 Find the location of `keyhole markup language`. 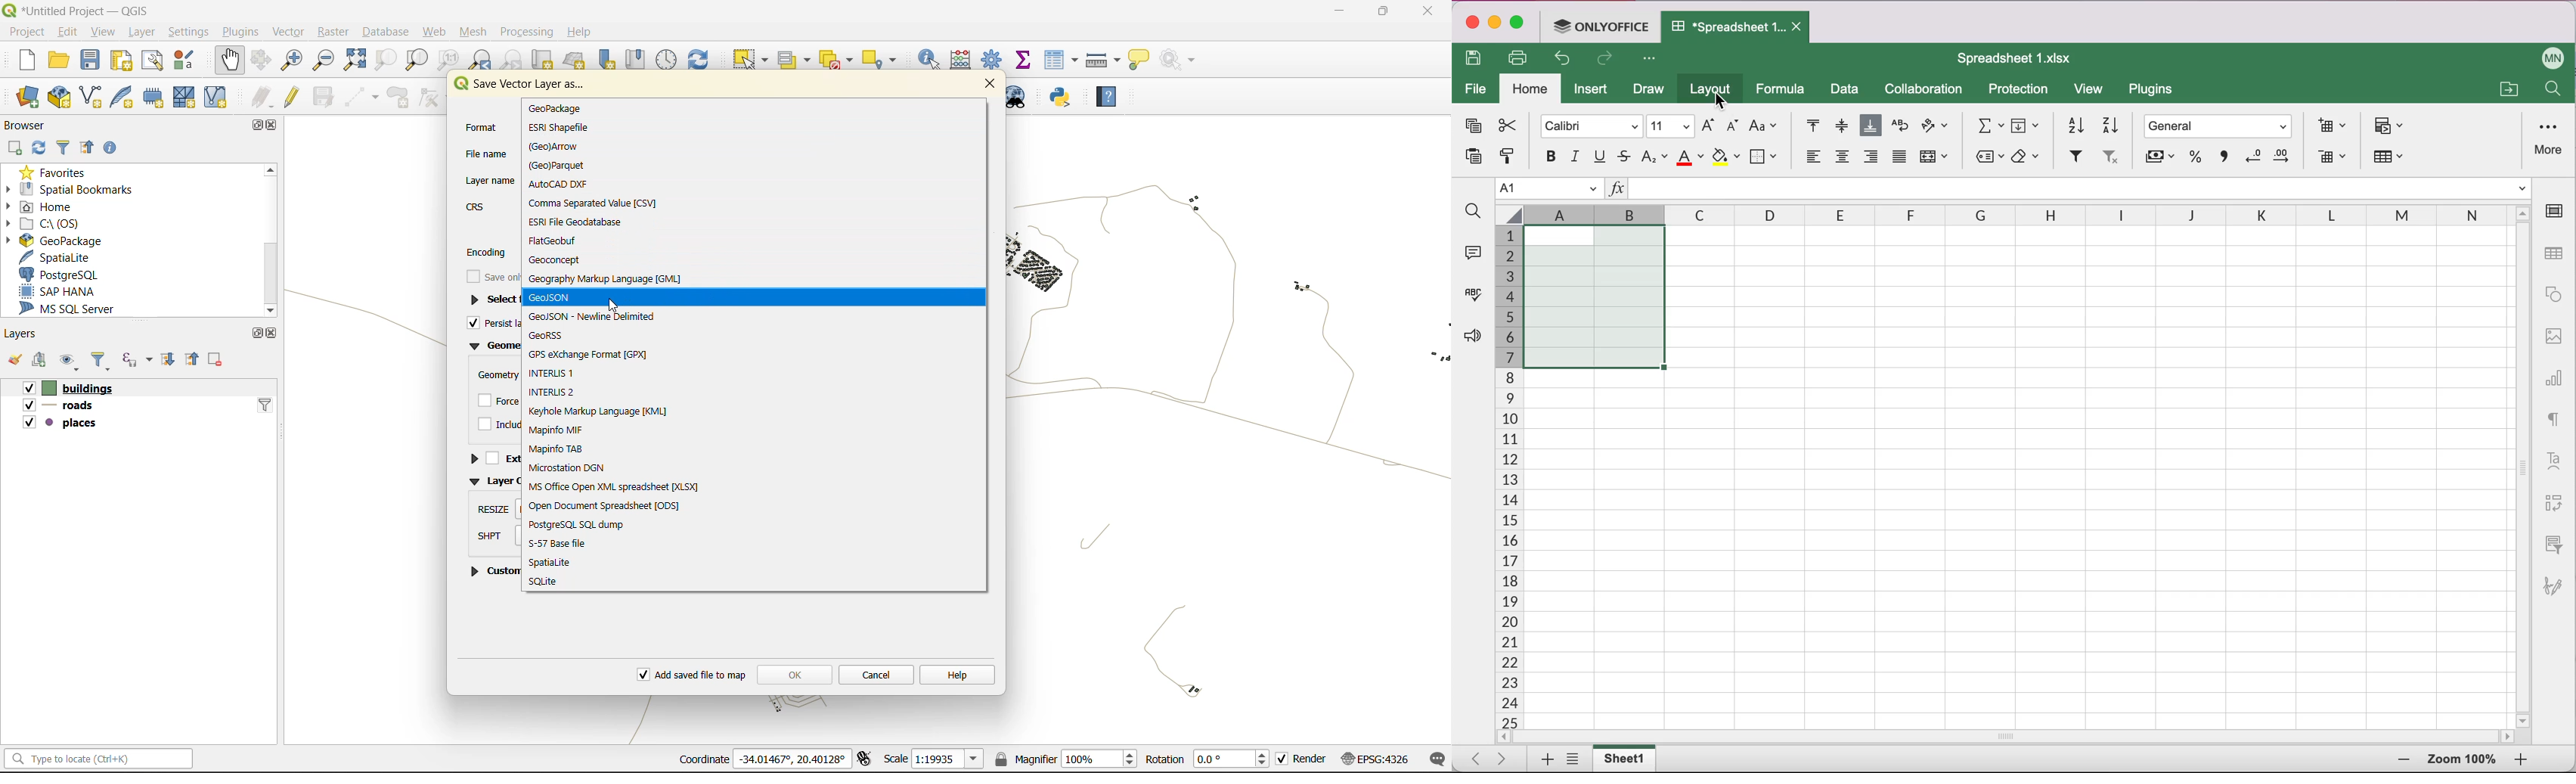

keyhole markup language is located at coordinates (606, 411).